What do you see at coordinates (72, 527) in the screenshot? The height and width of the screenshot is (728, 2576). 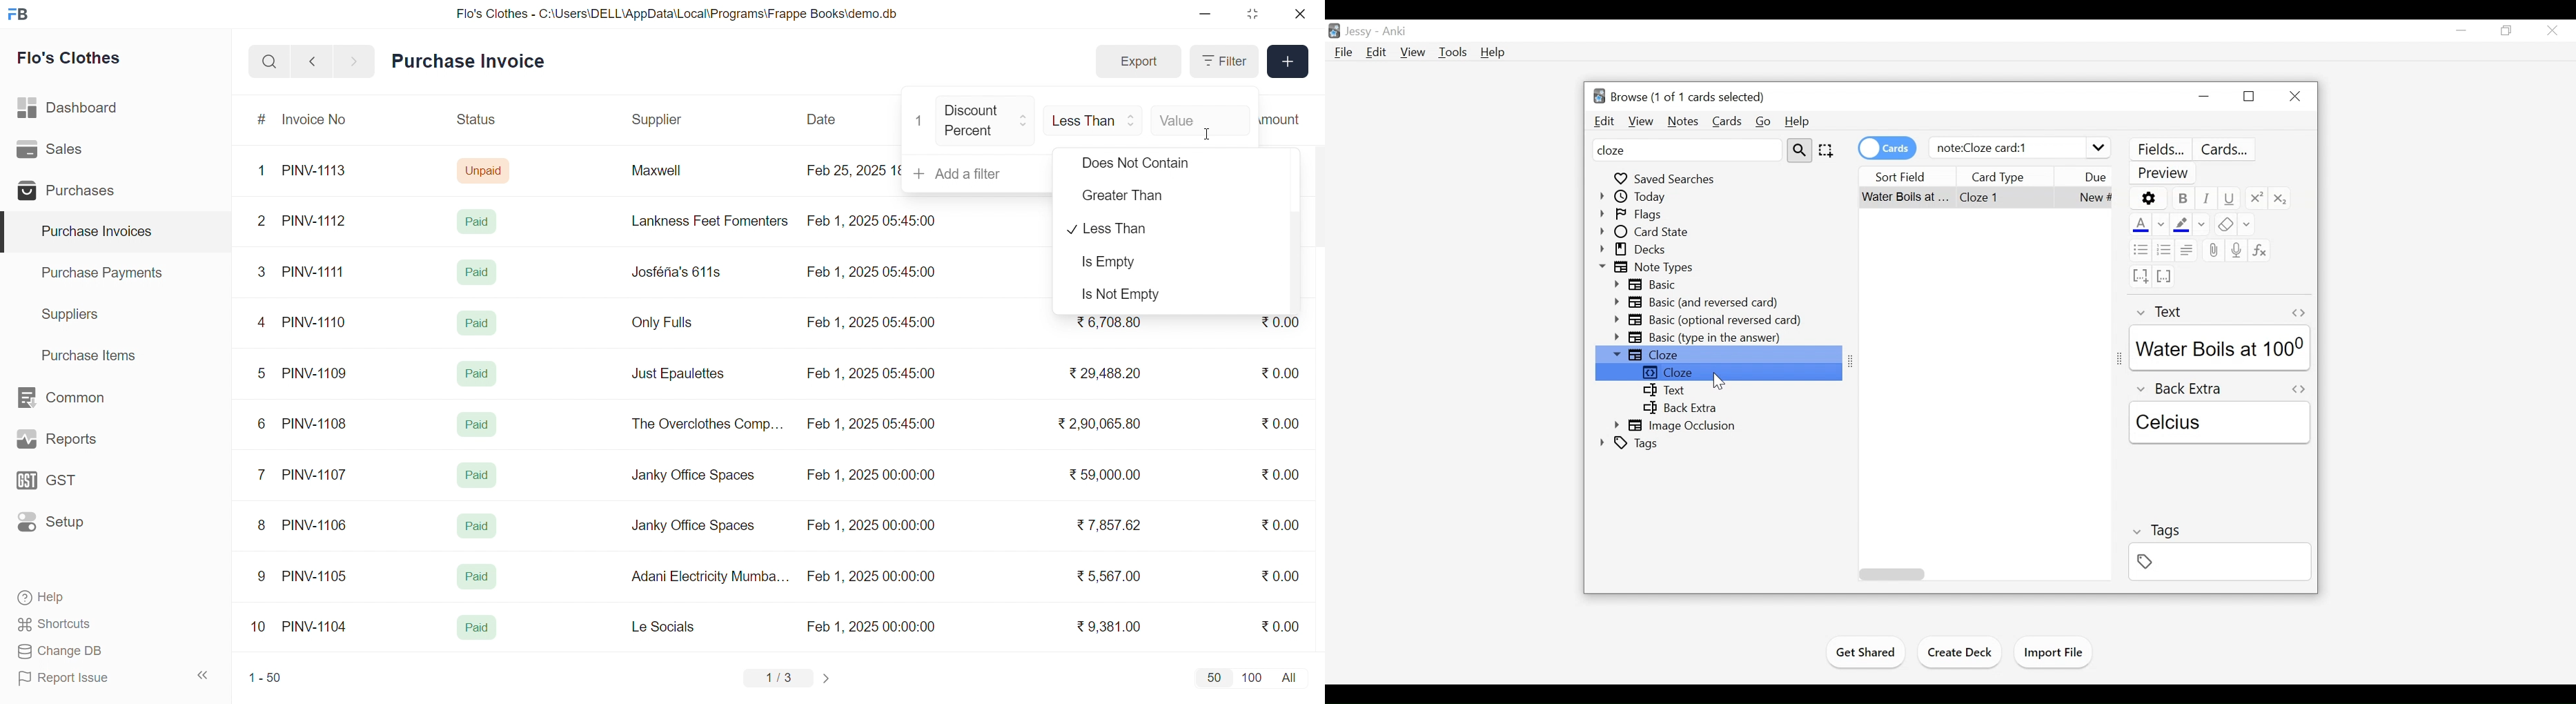 I see `Setup` at bounding box center [72, 527].